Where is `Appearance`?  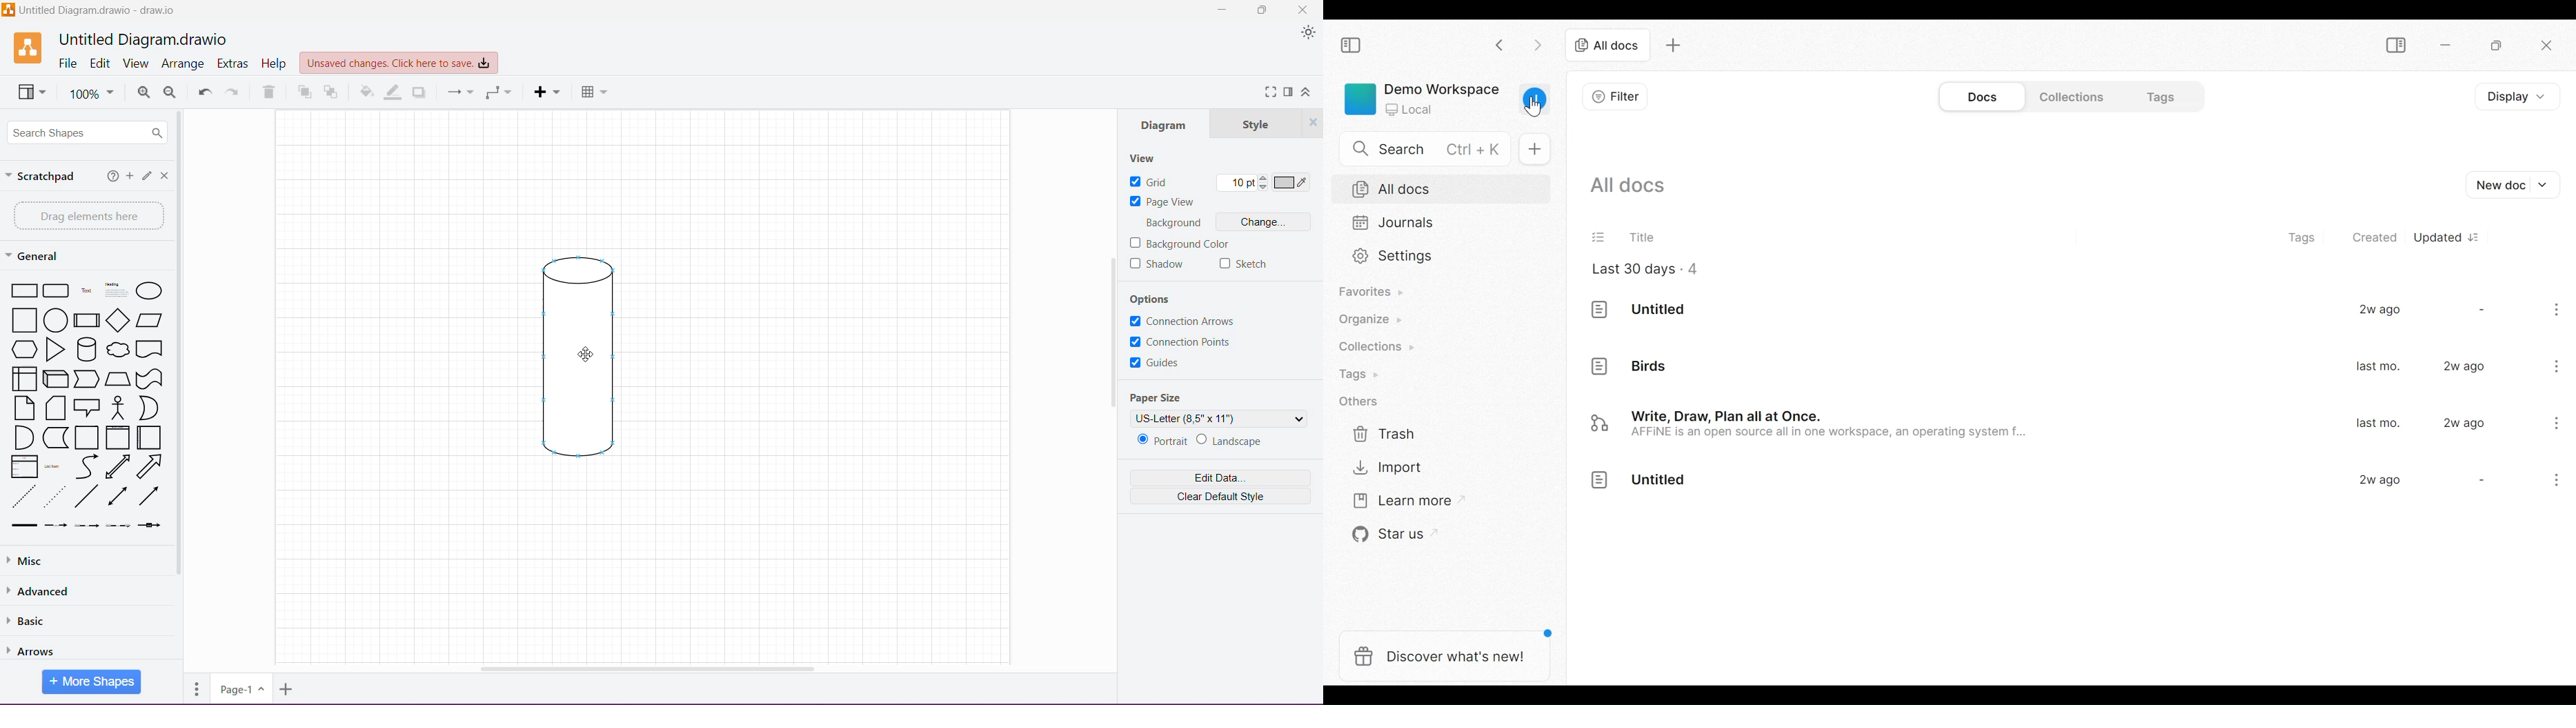
Appearance is located at coordinates (1306, 32).